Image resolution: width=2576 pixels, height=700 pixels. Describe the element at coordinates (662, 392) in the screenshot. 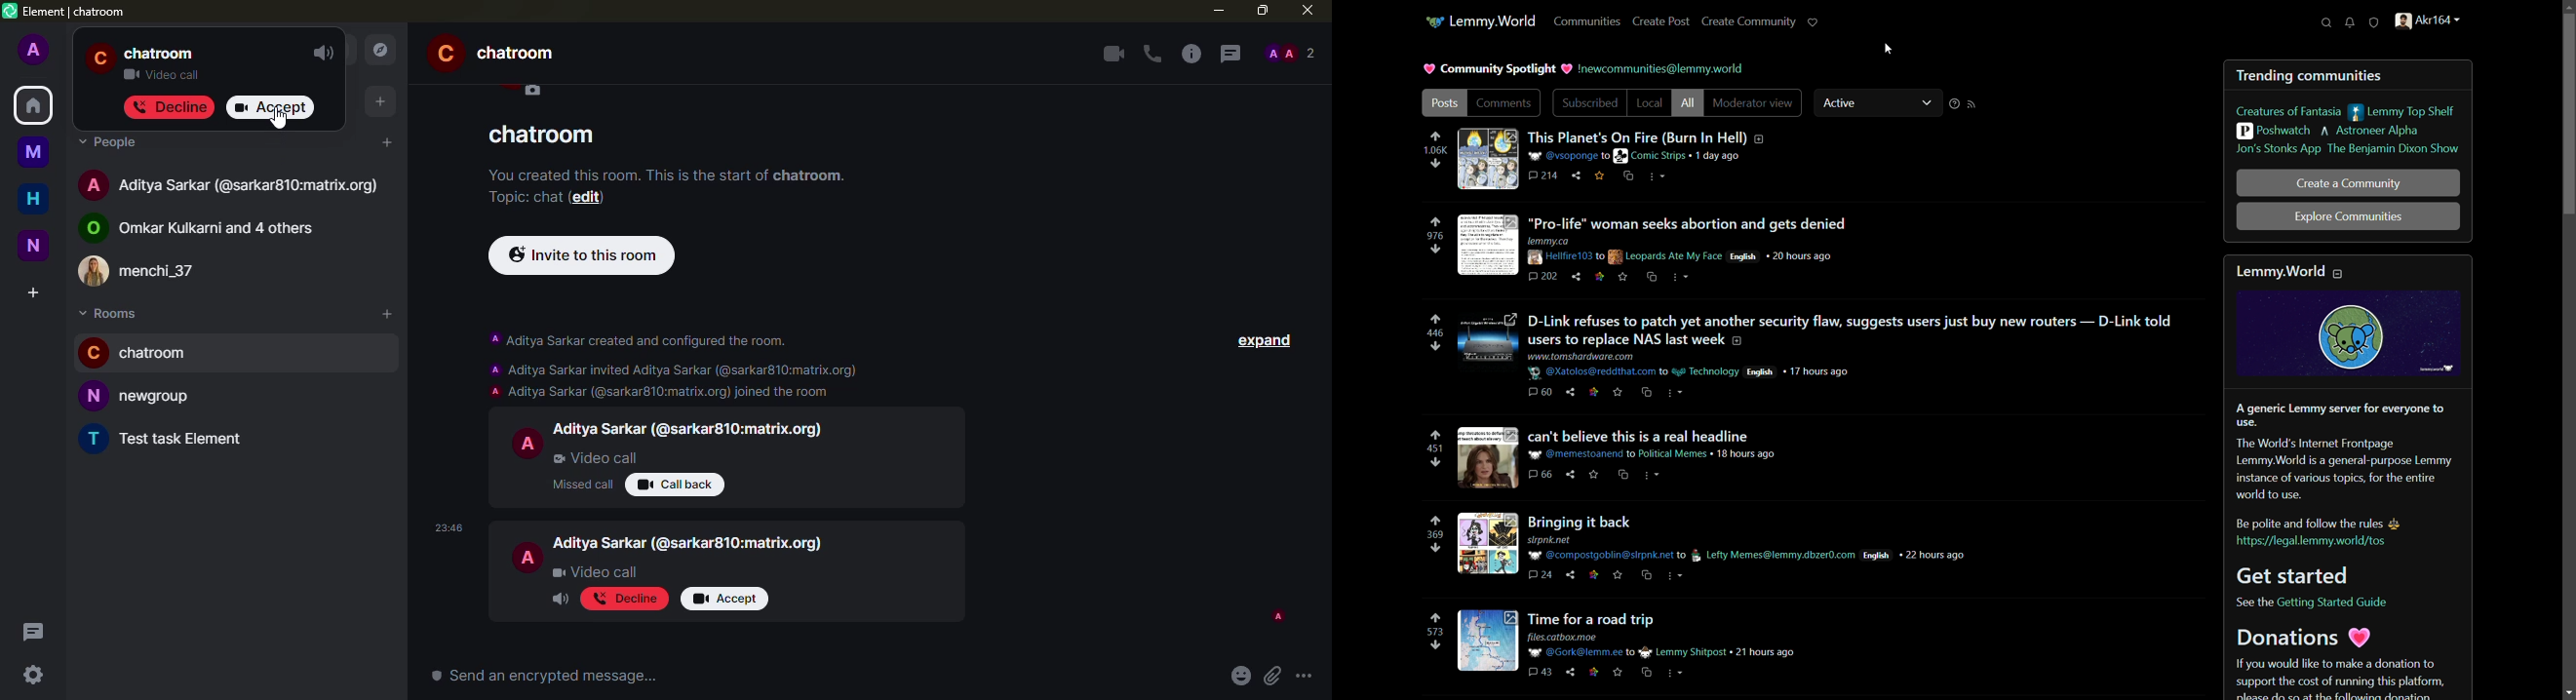

I see `A Aditya Sarkar (@sarkar810:matrix.org) joined the room` at that location.